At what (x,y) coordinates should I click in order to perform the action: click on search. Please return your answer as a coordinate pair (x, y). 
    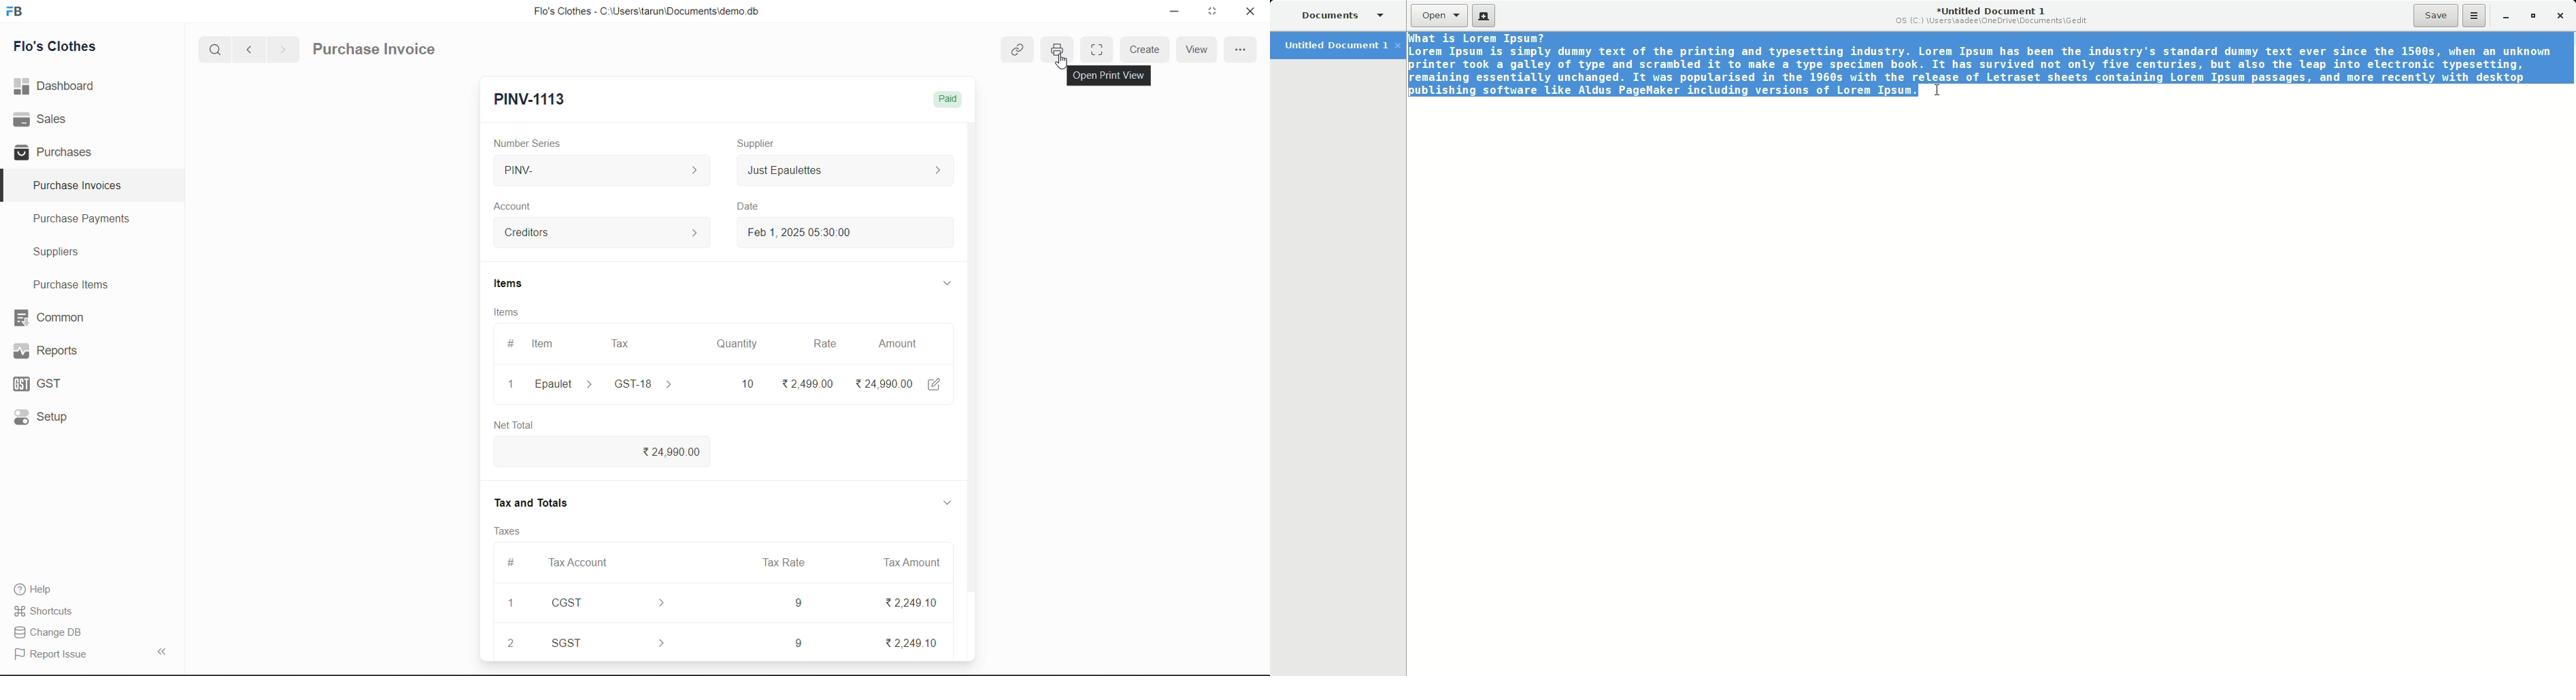
    Looking at the image, I should click on (217, 49).